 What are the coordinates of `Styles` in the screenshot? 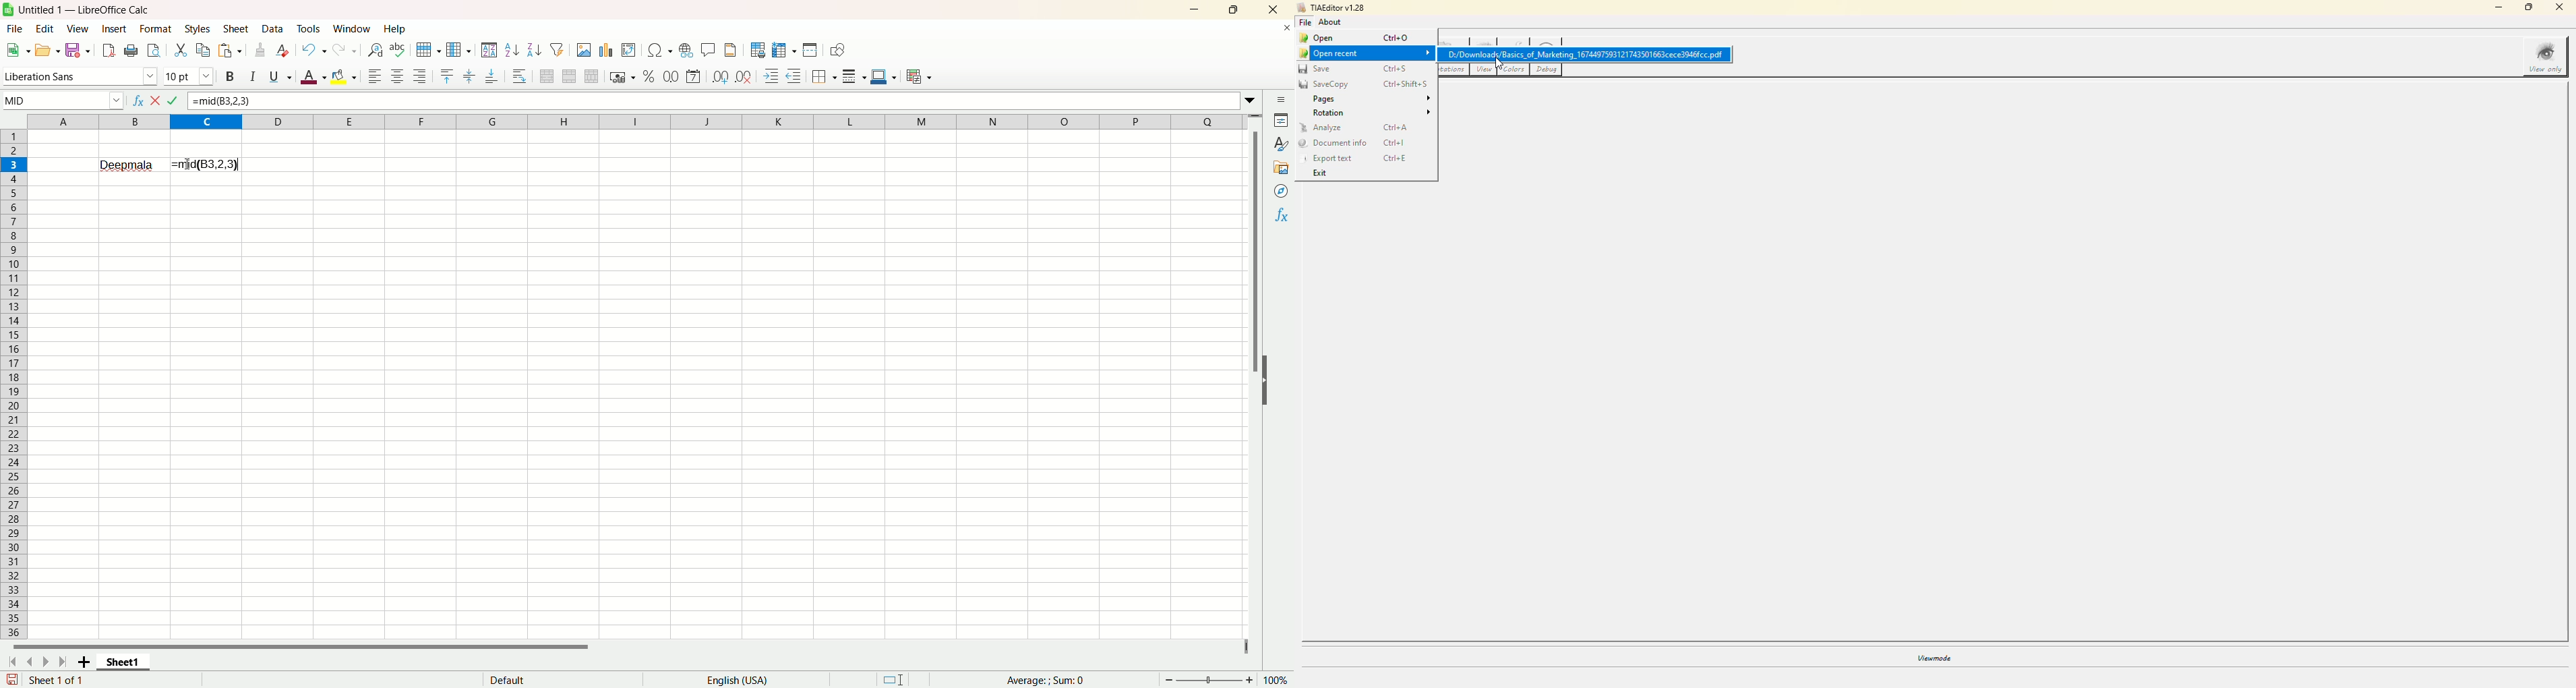 It's located at (1281, 145).